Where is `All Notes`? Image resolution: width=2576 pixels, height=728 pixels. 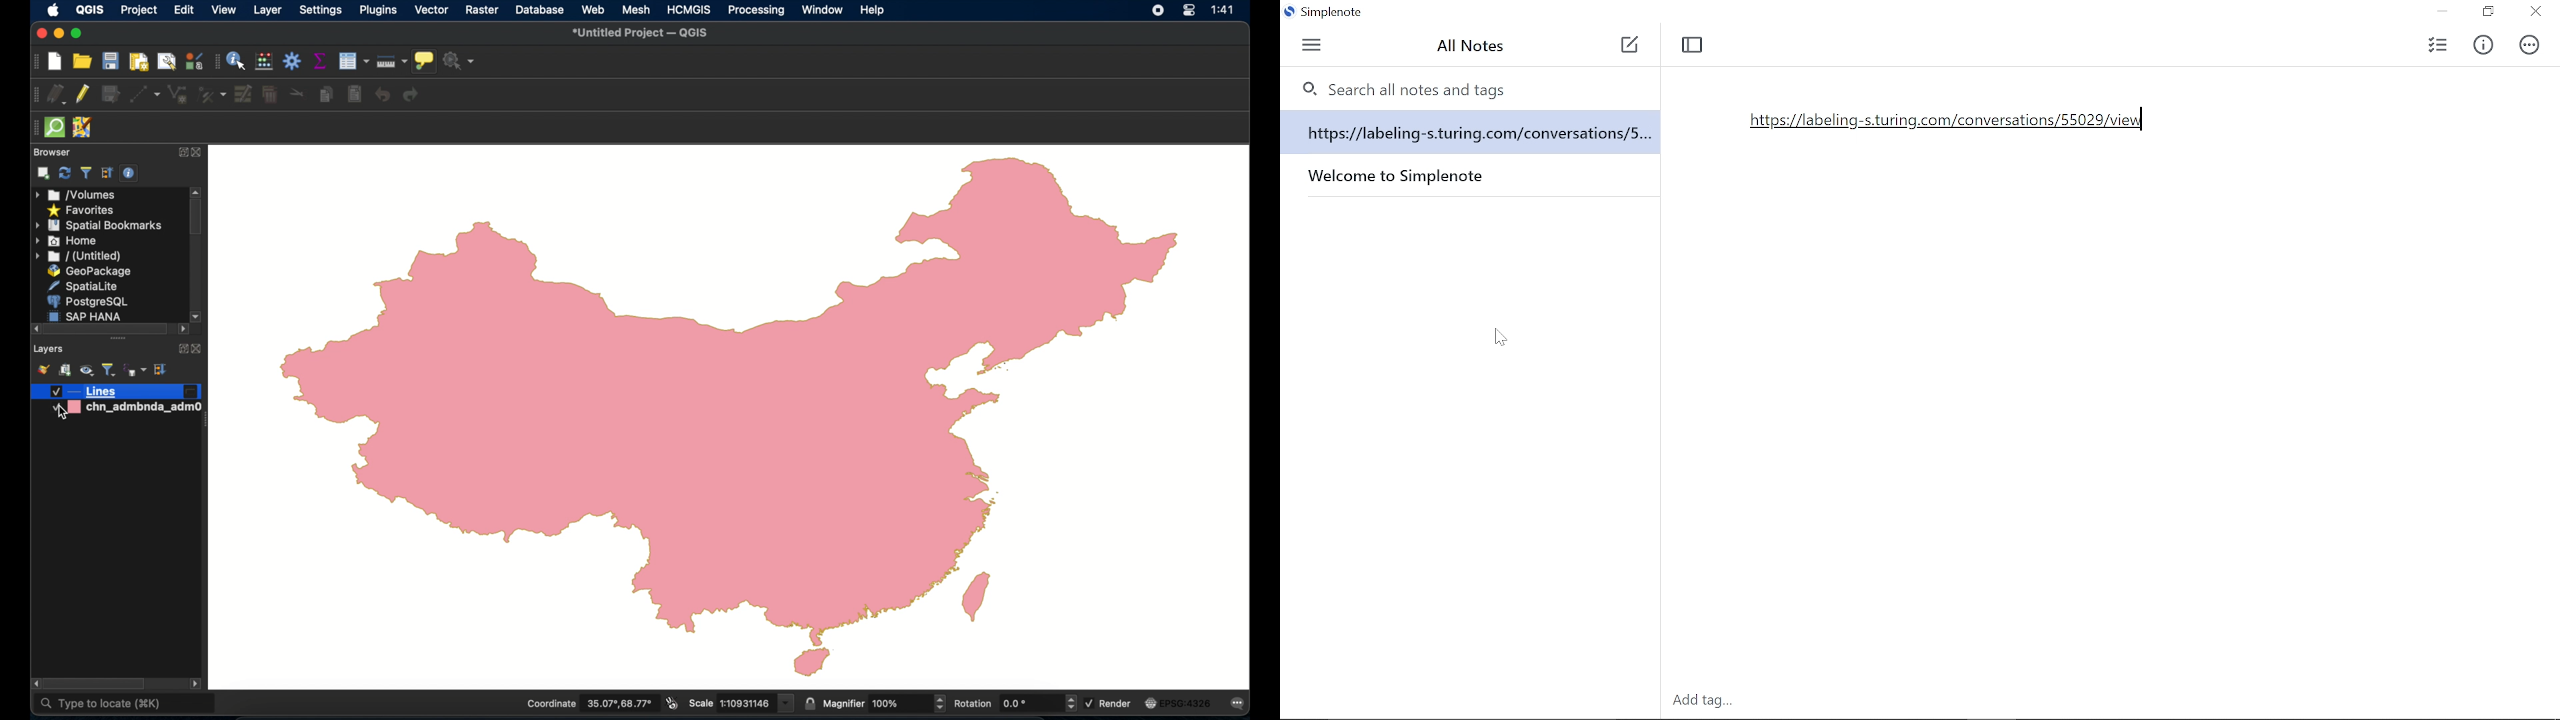 All Notes is located at coordinates (1475, 47).